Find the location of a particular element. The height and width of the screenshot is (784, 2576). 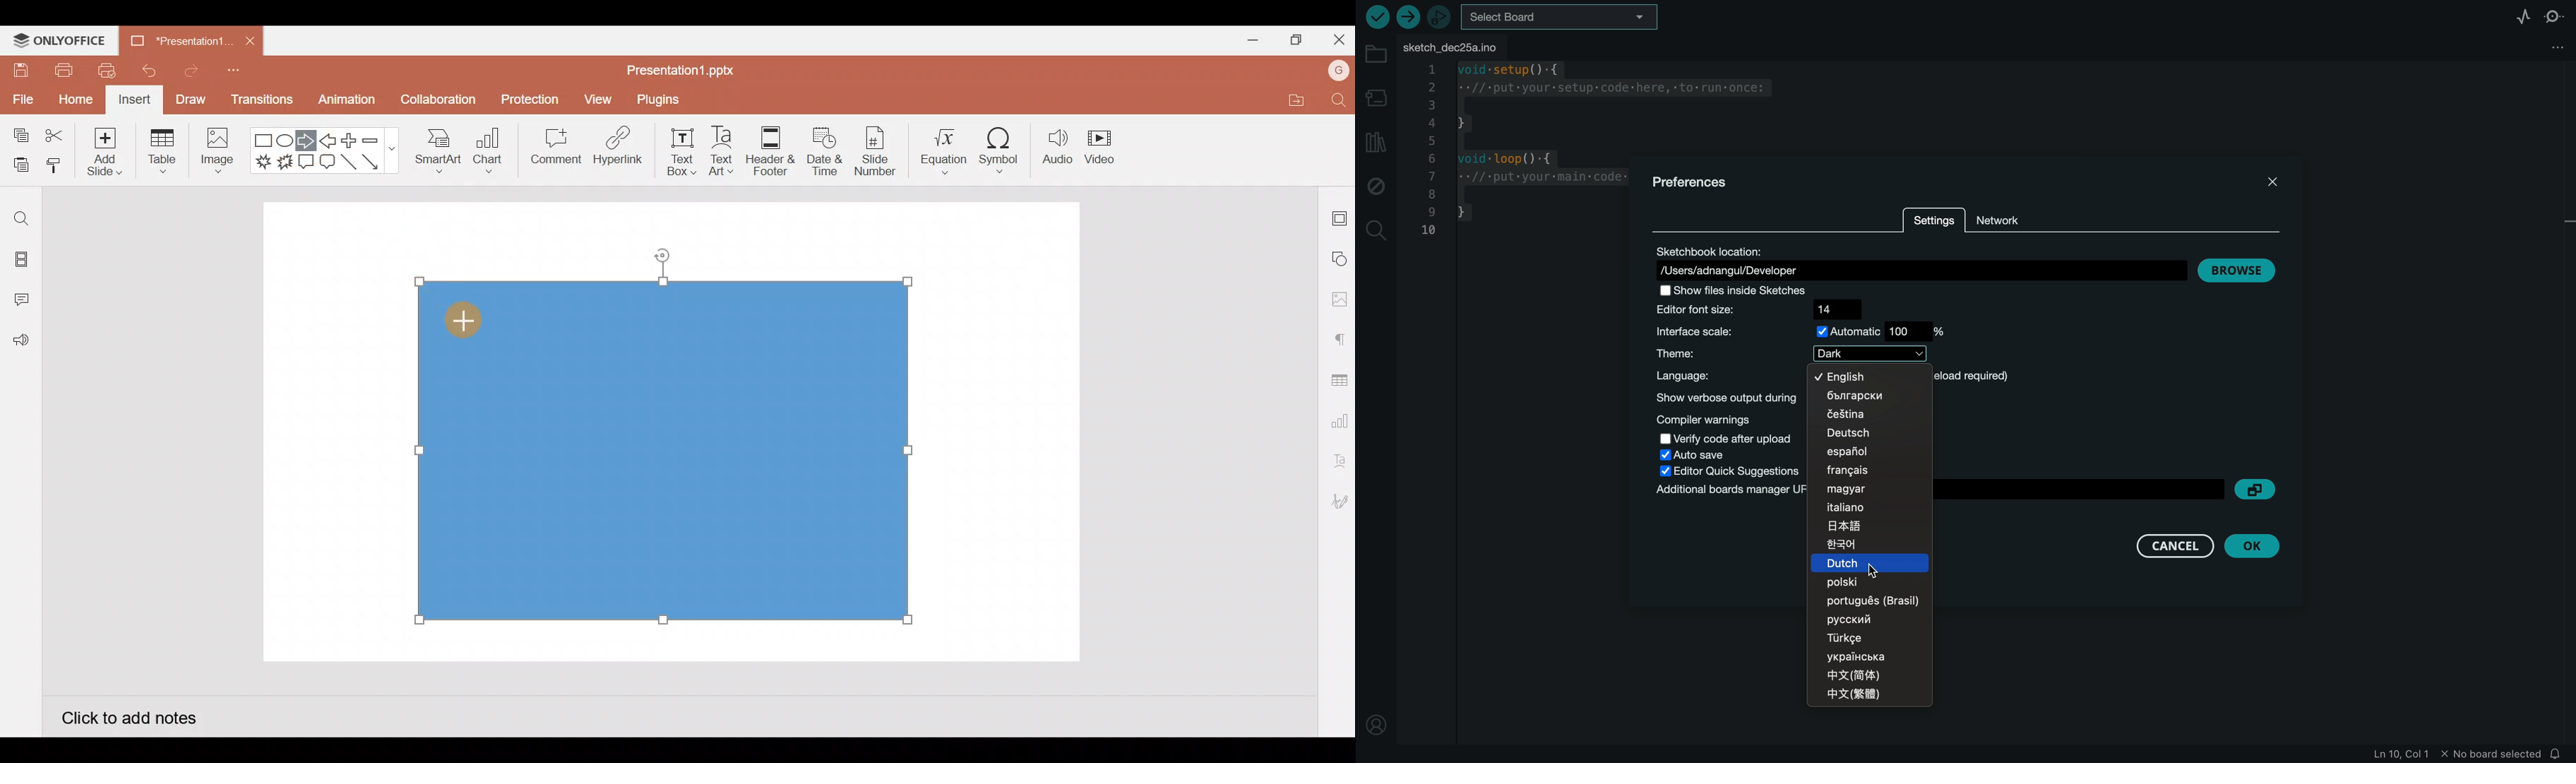

SmartArt is located at coordinates (437, 148).